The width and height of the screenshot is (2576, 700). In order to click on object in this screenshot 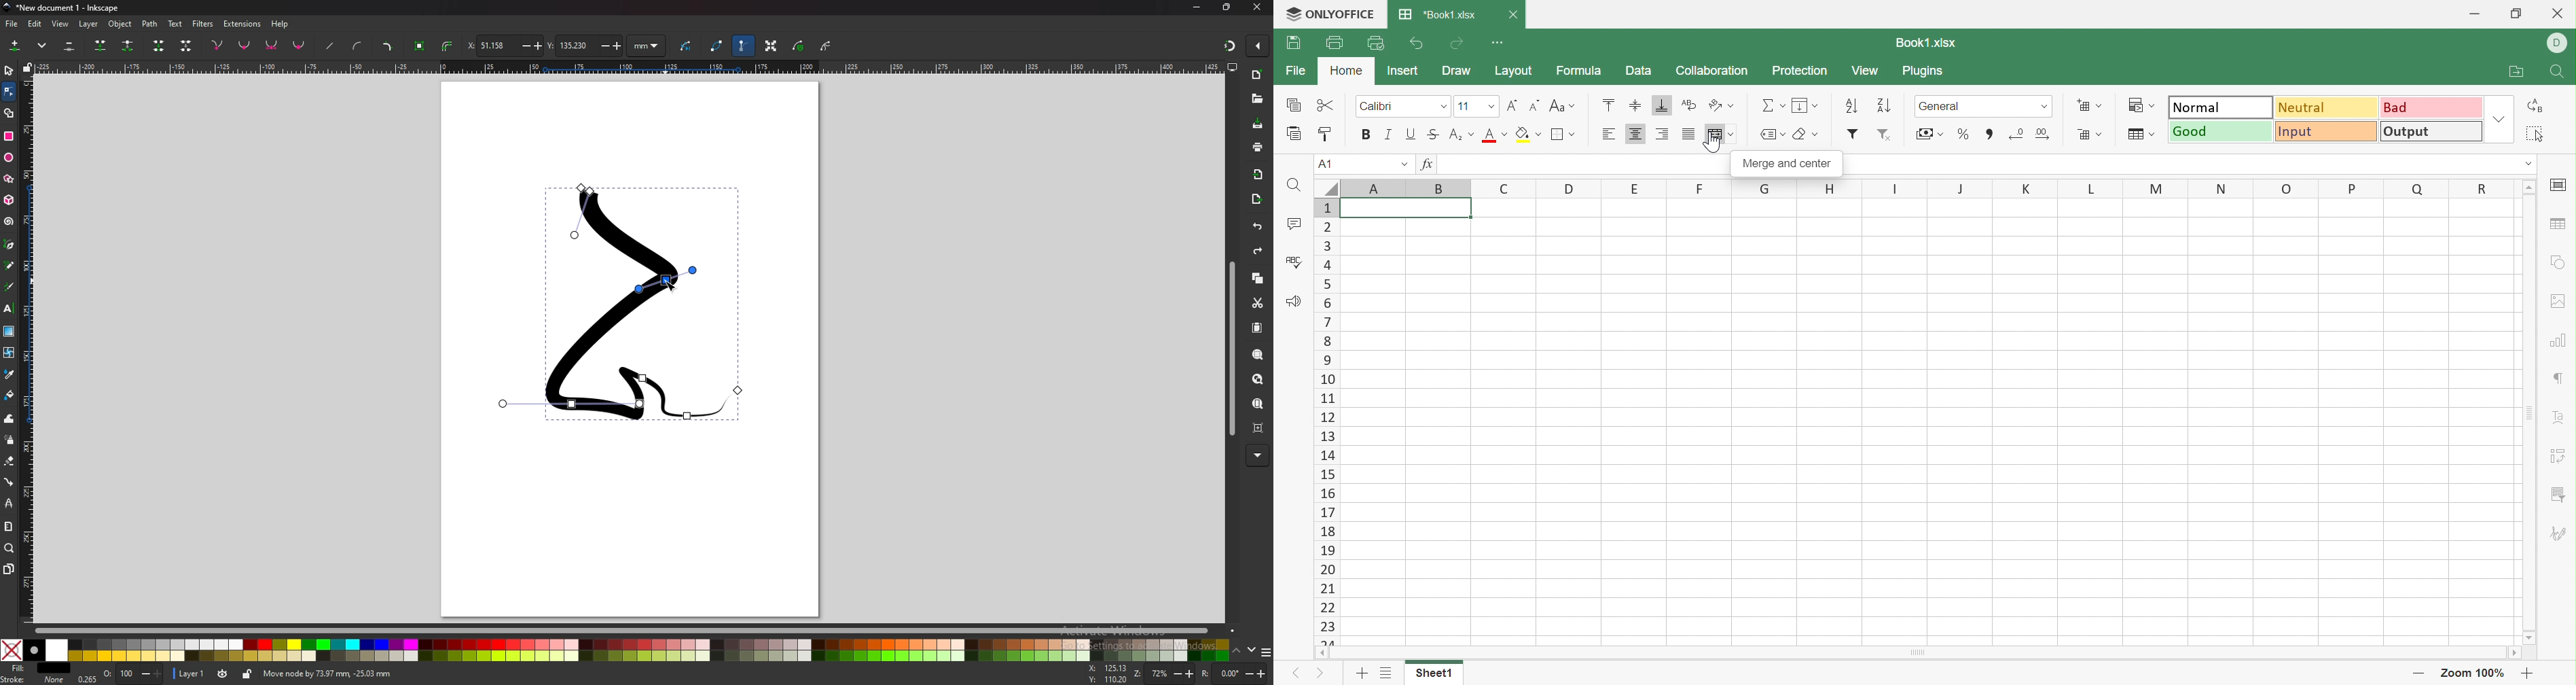, I will do `click(122, 24)`.